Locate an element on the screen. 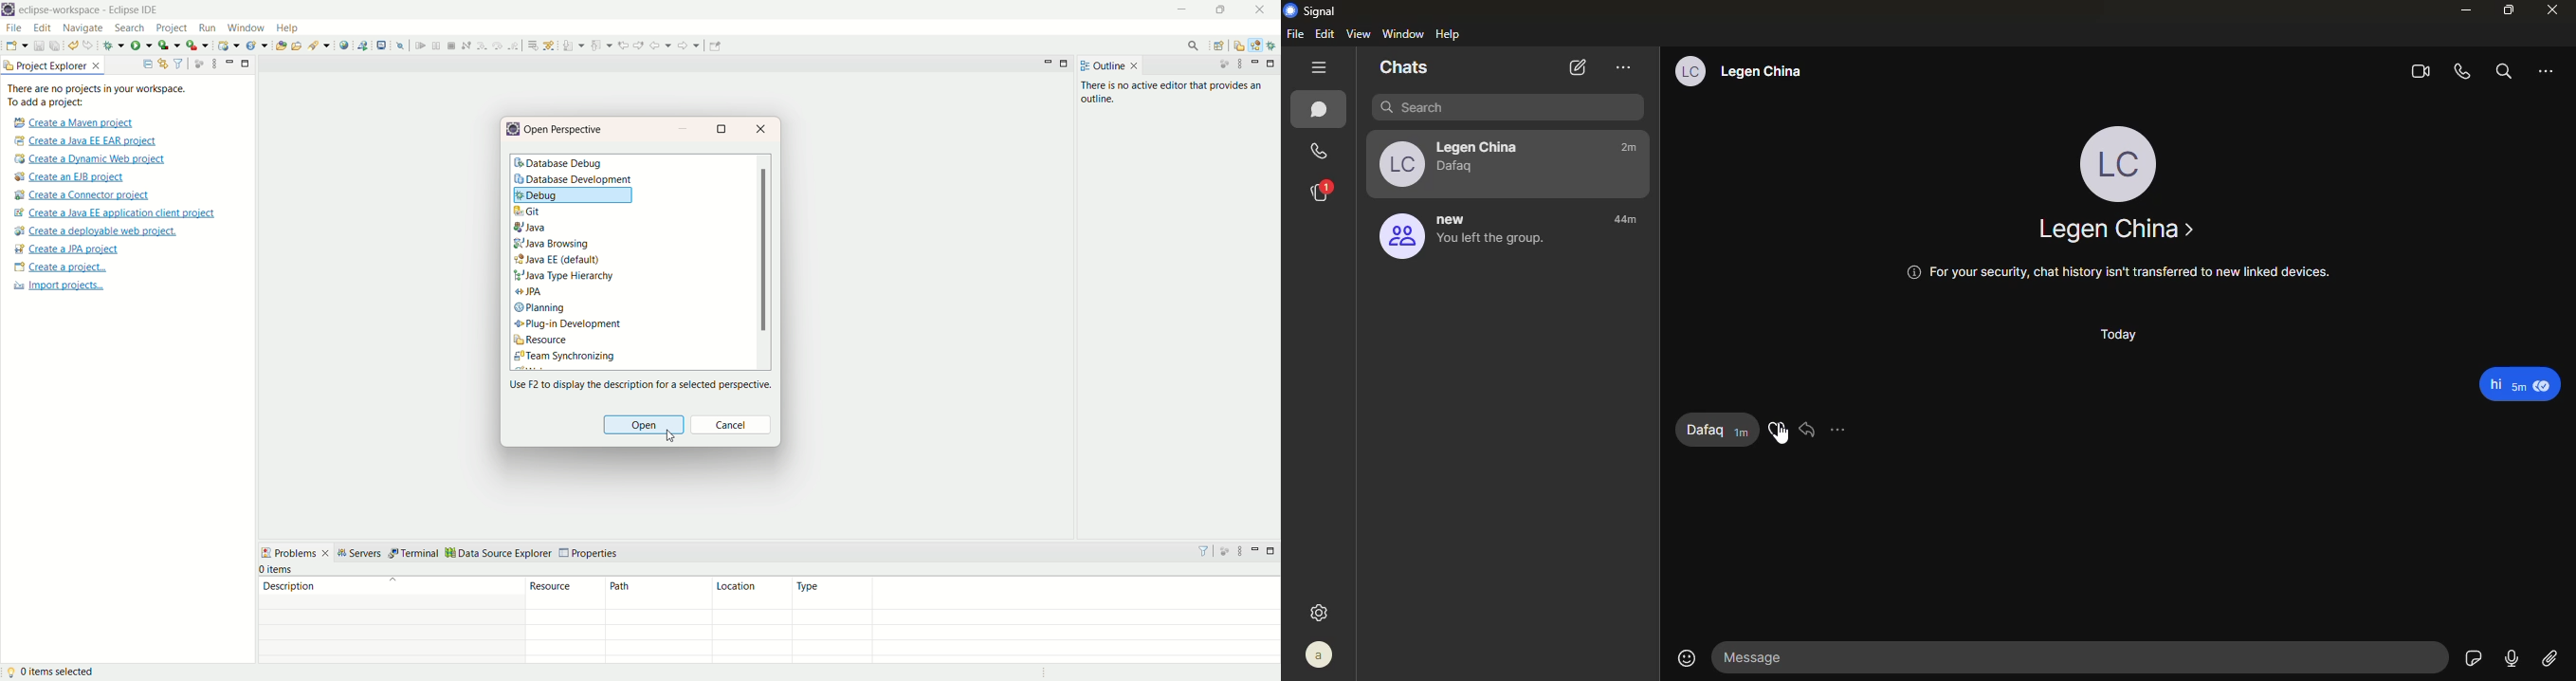 This screenshot has width=2576, height=700. redo is located at coordinates (90, 45).